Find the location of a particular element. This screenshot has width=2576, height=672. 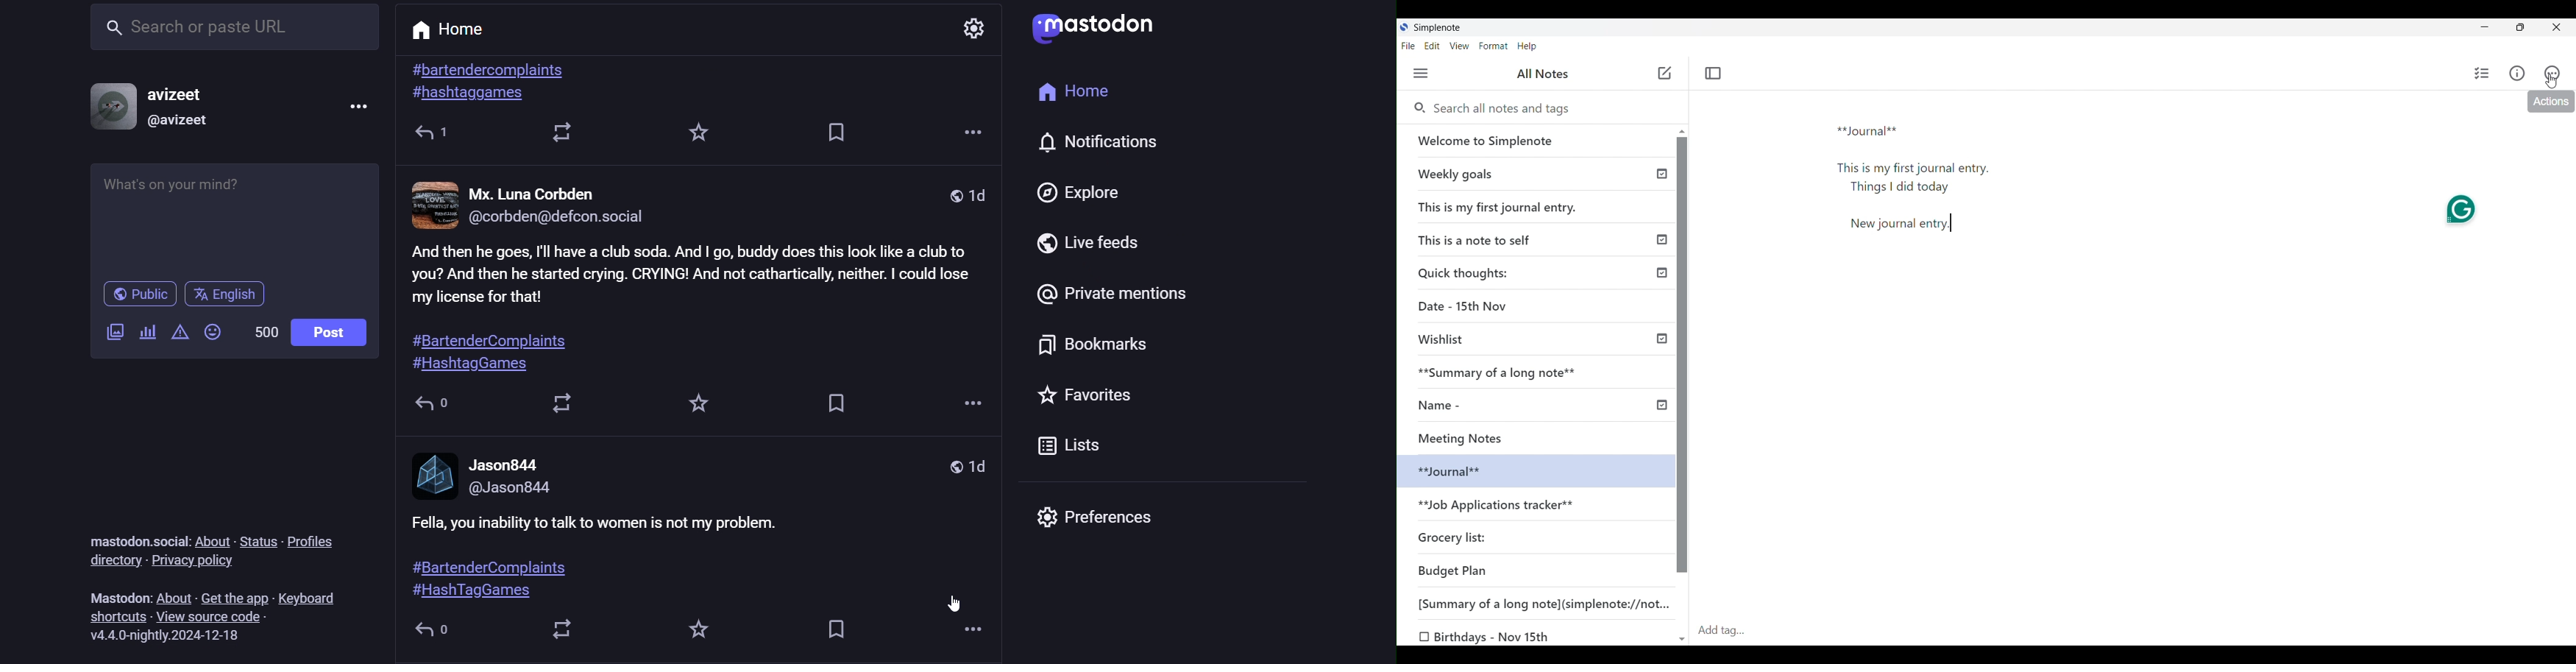

**Job Applications tracker** is located at coordinates (1499, 506).